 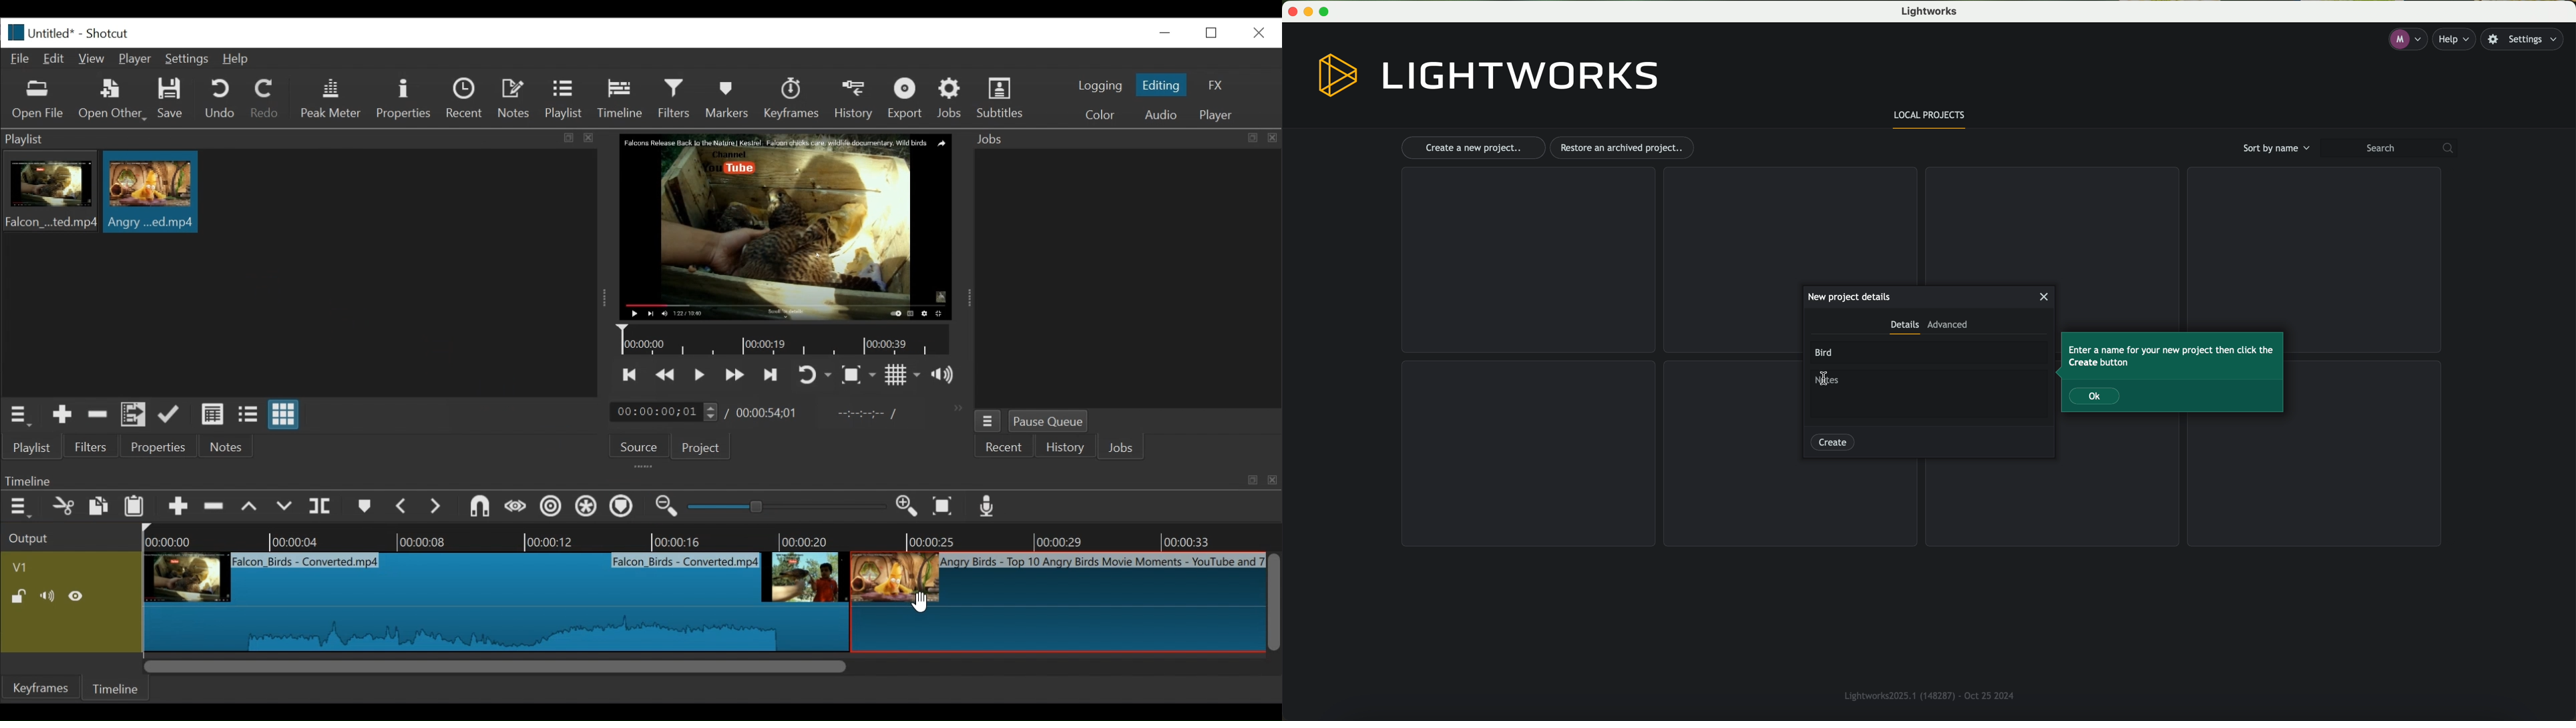 I want to click on Jobs, so click(x=952, y=97).